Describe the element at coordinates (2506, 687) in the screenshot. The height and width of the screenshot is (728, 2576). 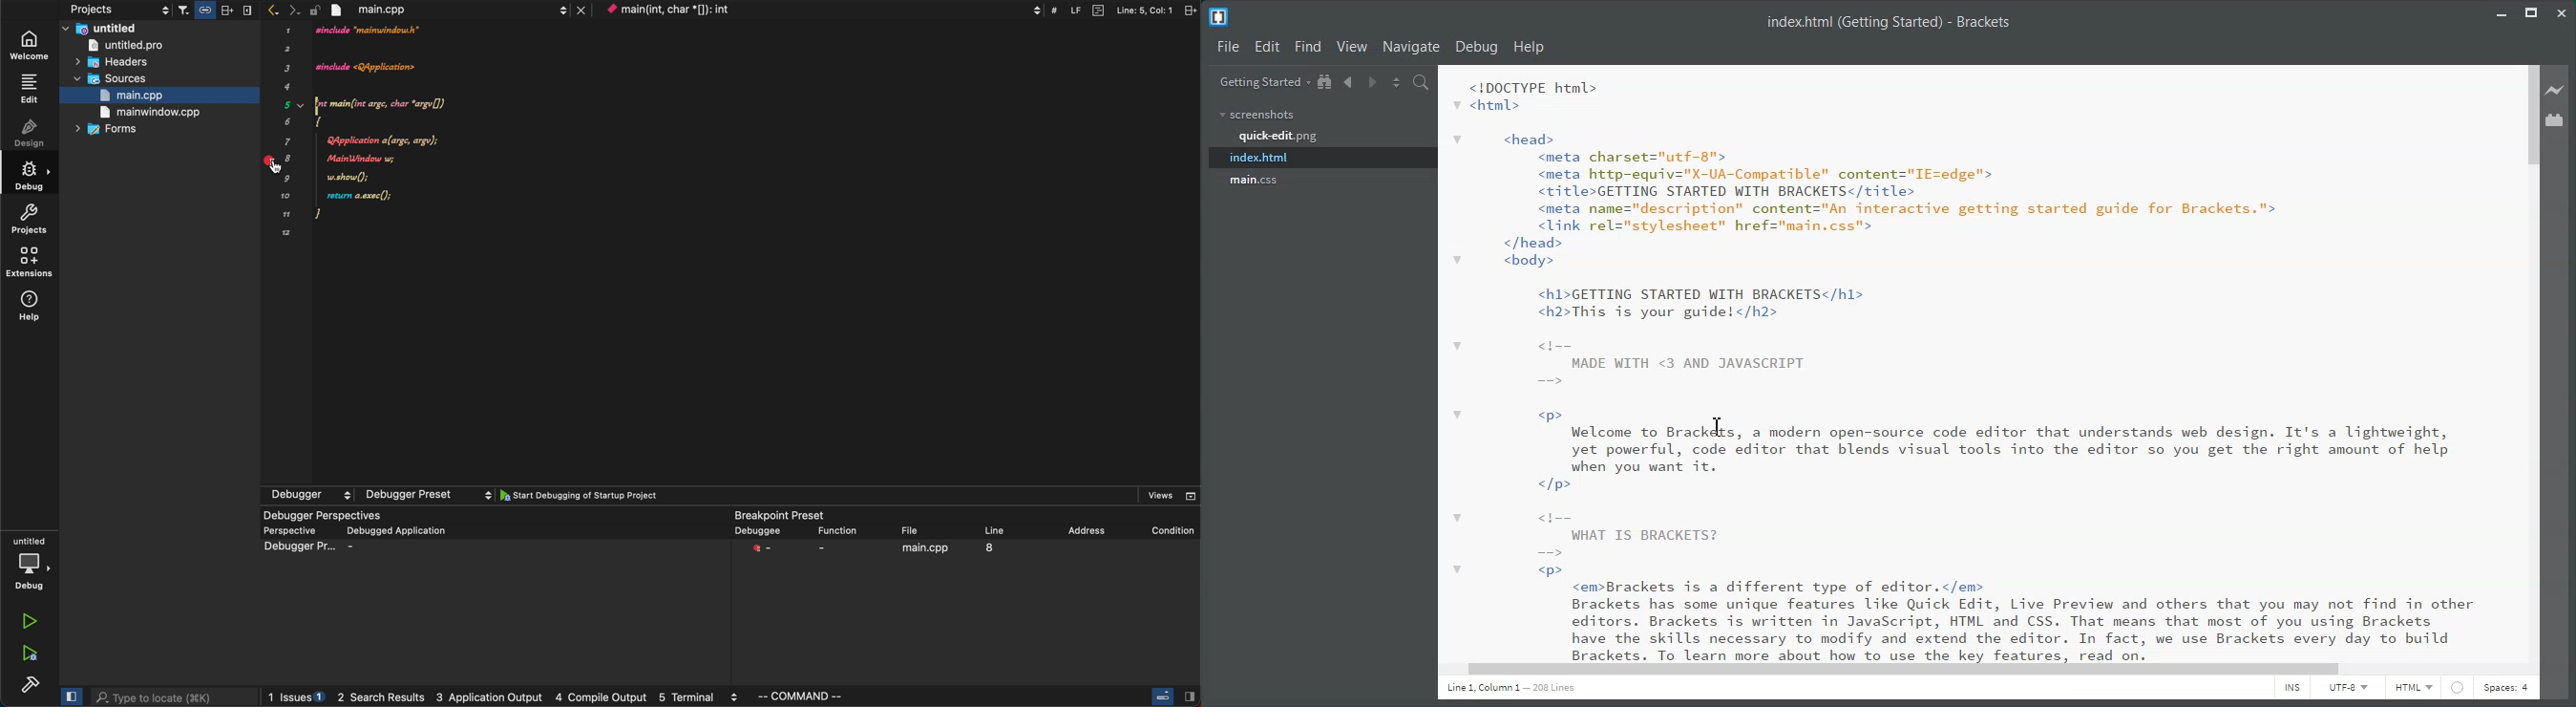
I see `Spaces: 4` at that location.